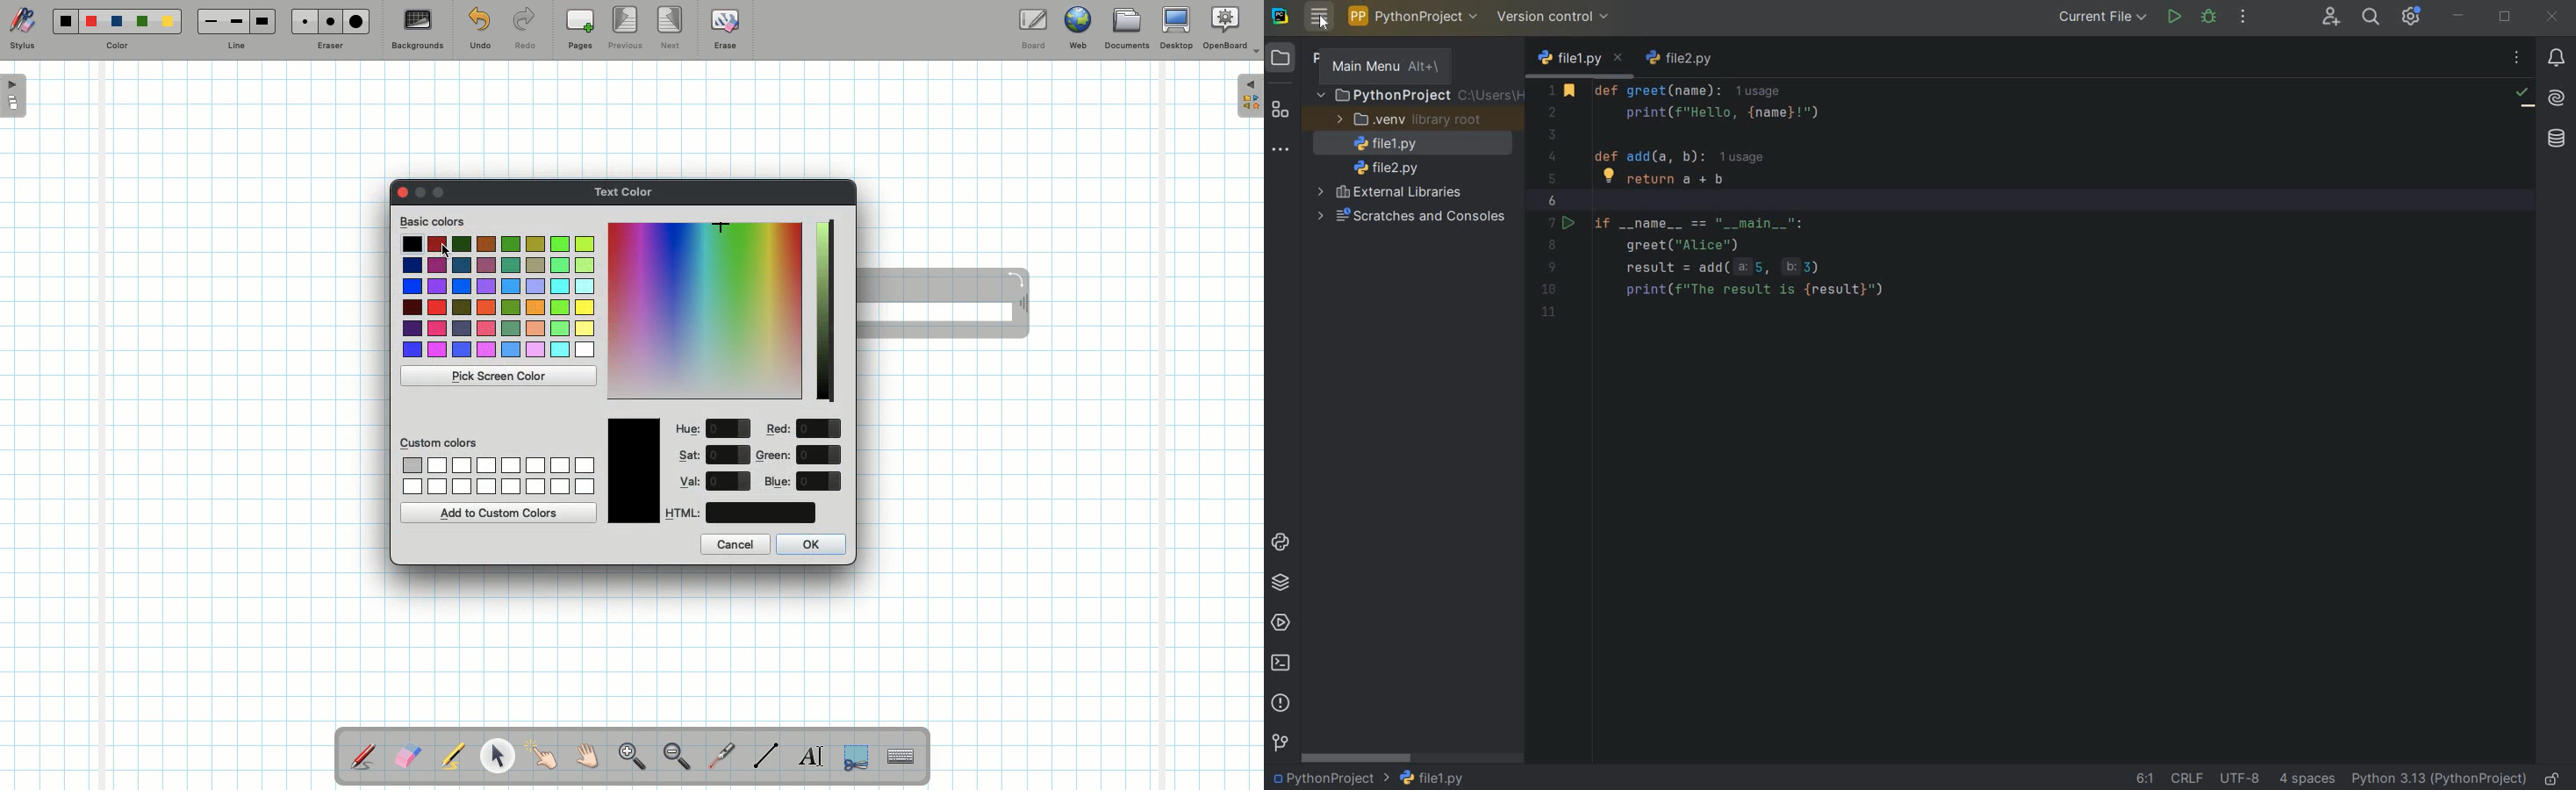 Image resolution: width=2576 pixels, height=812 pixels. What do you see at coordinates (2506, 17) in the screenshot?
I see `restore down` at bounding box center [2506, 17].